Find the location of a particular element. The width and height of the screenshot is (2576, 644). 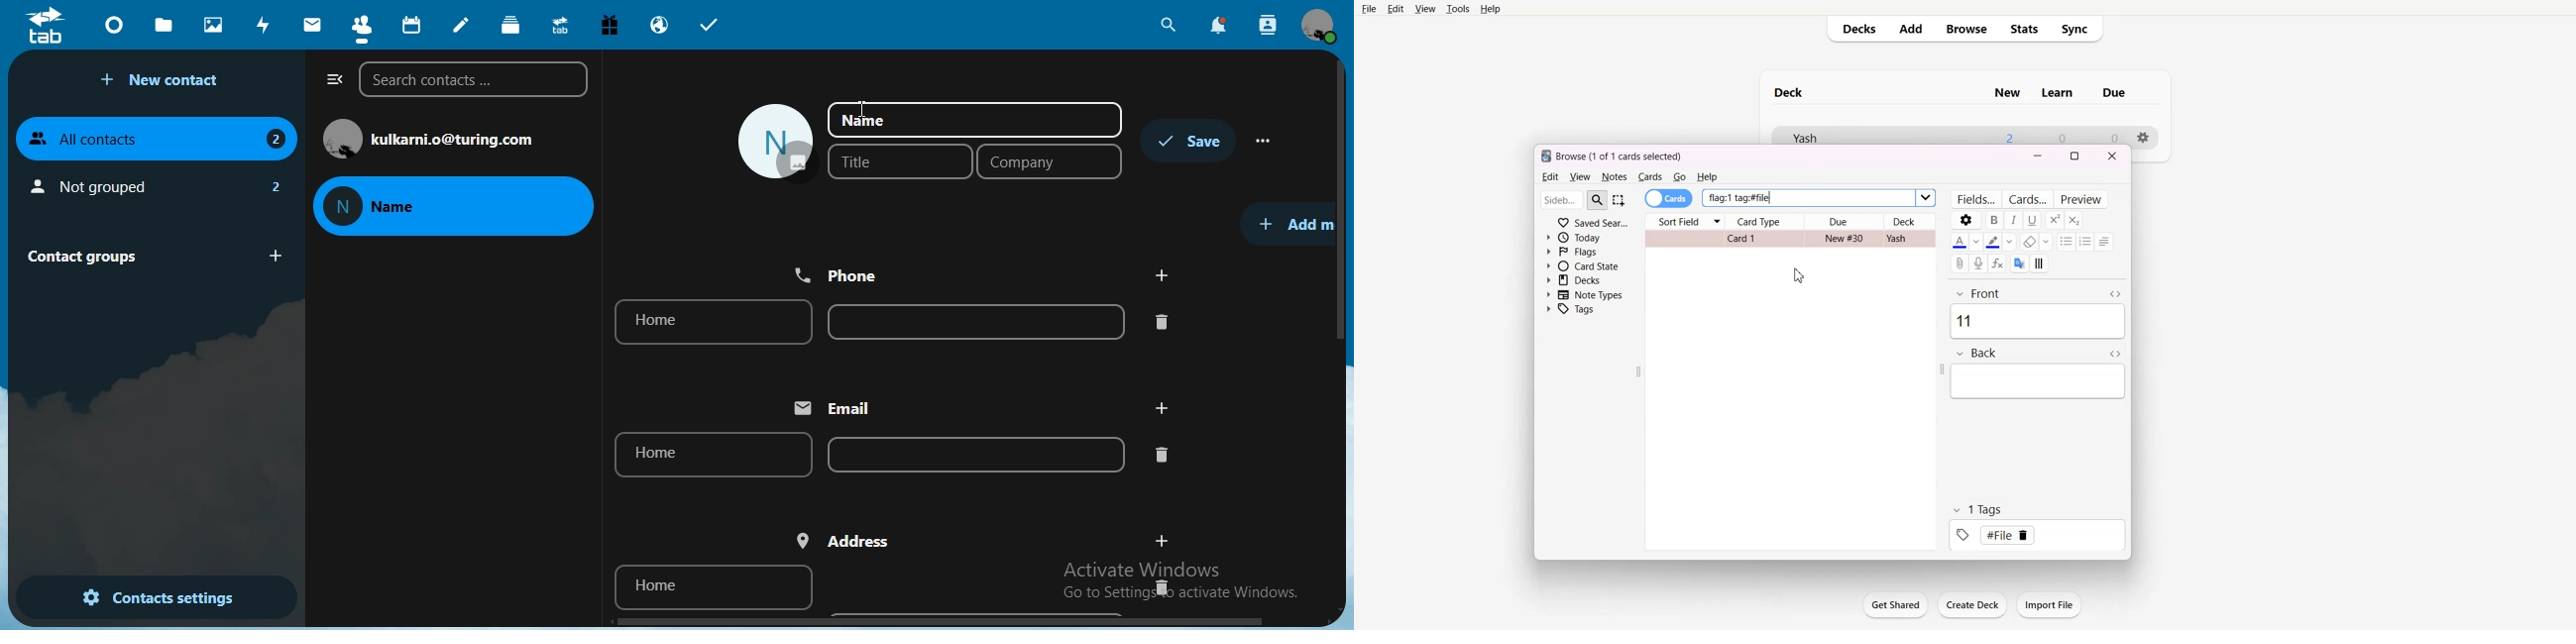

Today is located at coordinates (1581, 238).